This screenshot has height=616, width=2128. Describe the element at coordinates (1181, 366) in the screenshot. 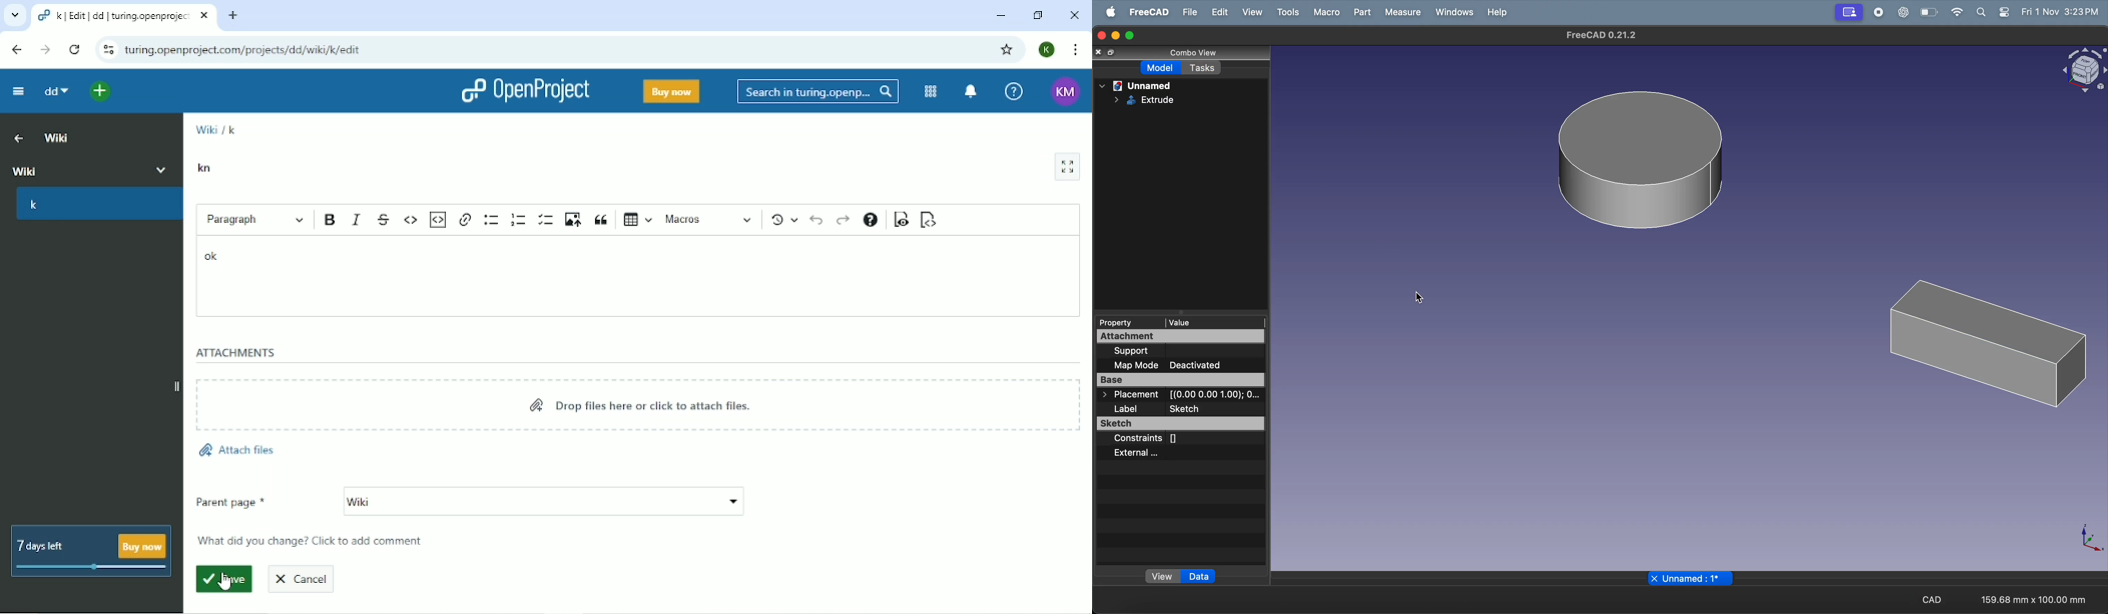

I see `Map Mode Deactivated` at that location.